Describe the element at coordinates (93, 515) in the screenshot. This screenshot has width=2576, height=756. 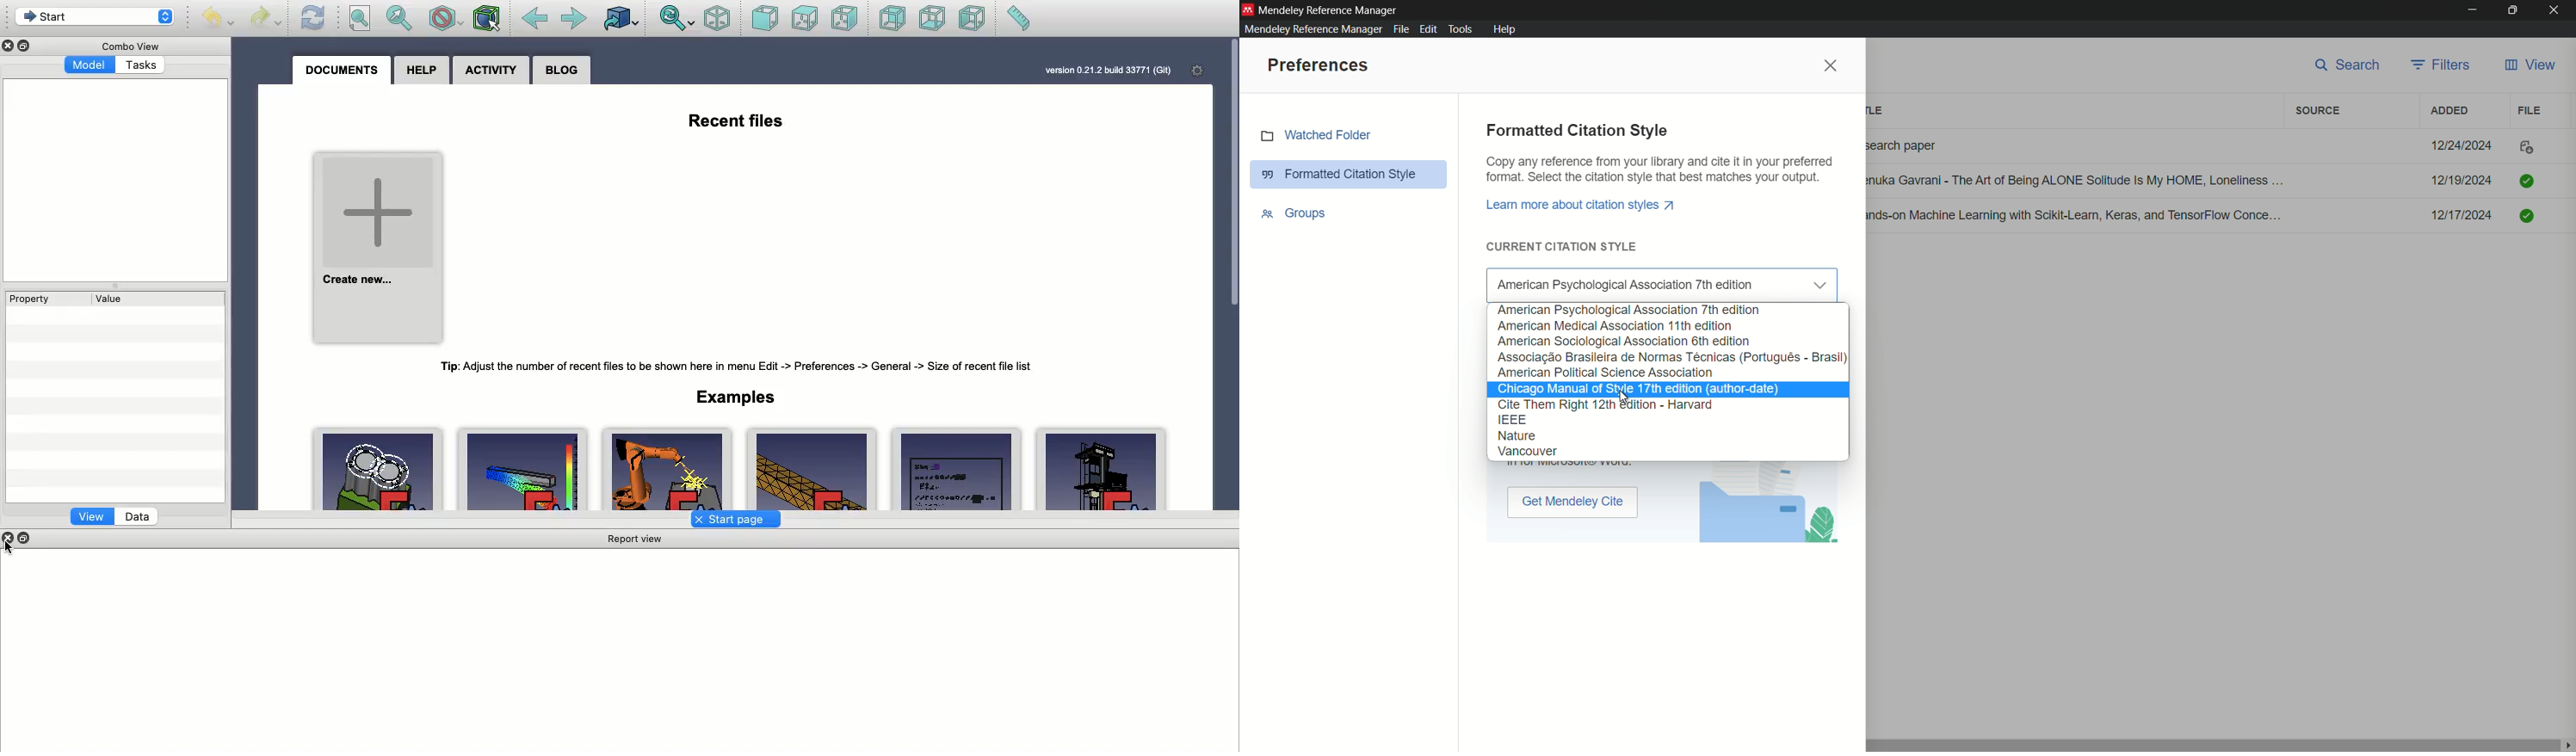
I see `View` at that location.